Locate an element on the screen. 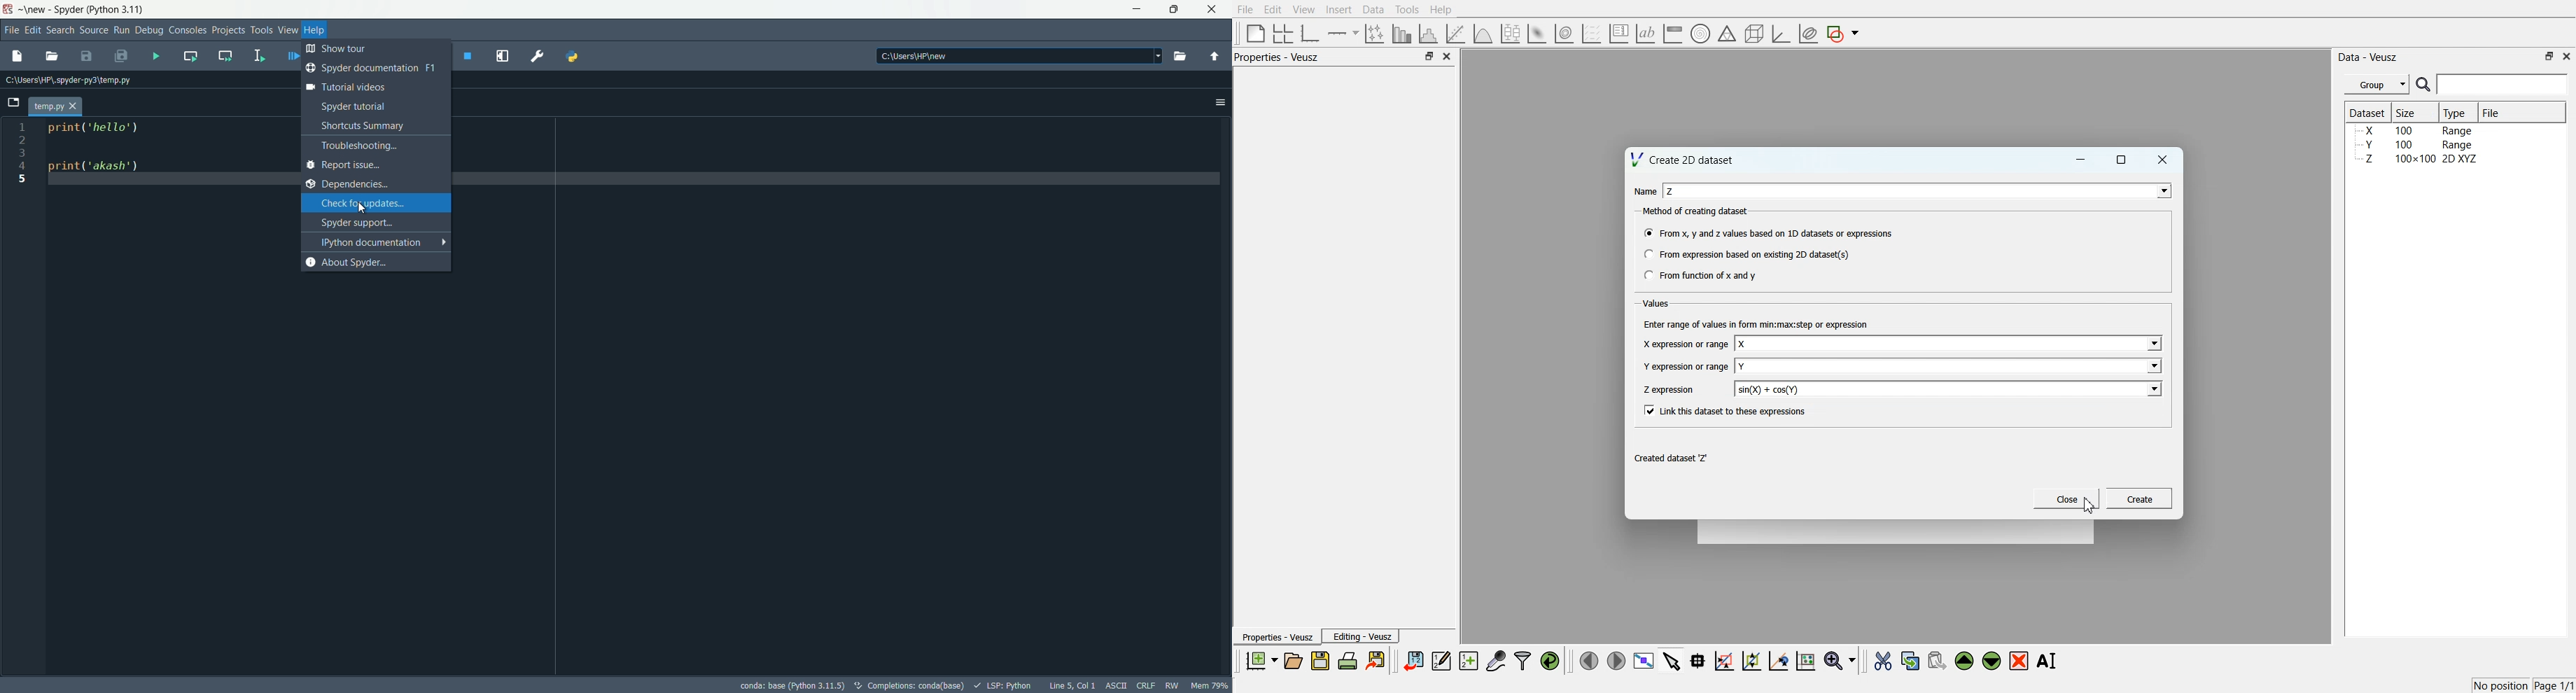 This screenshot has width=2576, height=700. Open the document is located at coordinates (1292, 661).